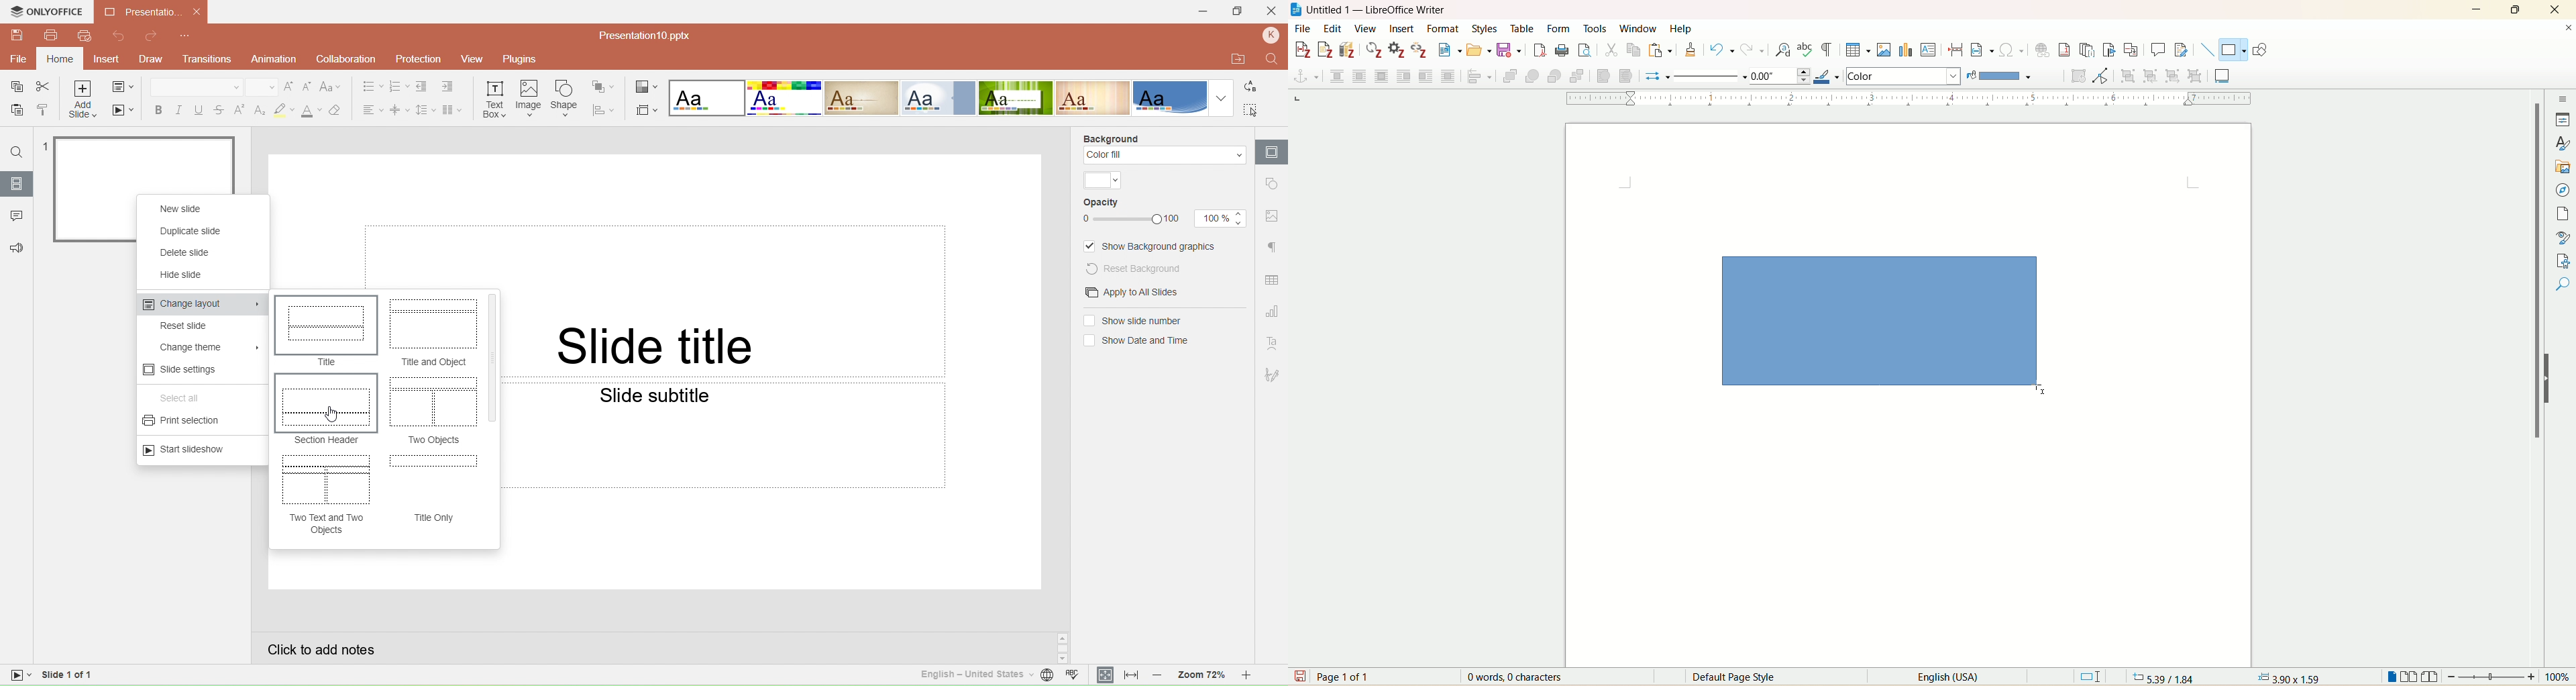  I want to click on group, so click(2130, 77).